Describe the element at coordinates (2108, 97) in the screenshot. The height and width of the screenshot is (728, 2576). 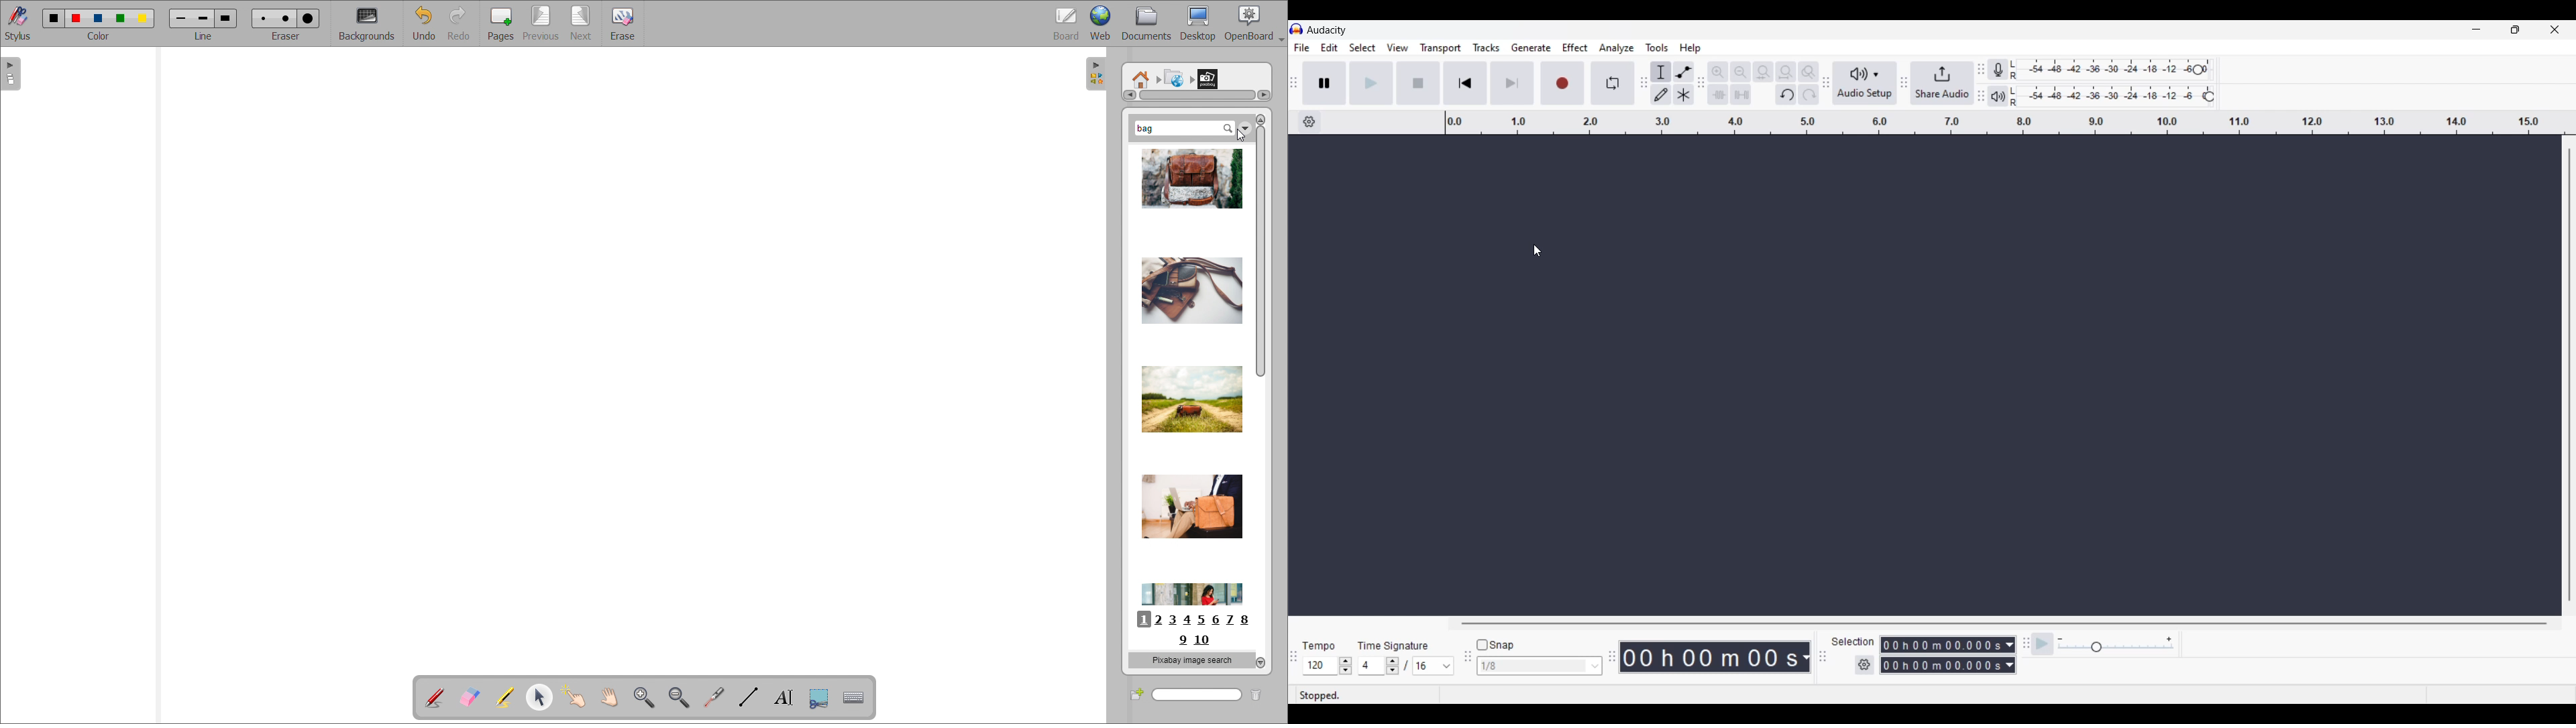
I see `Playback level` at that location.